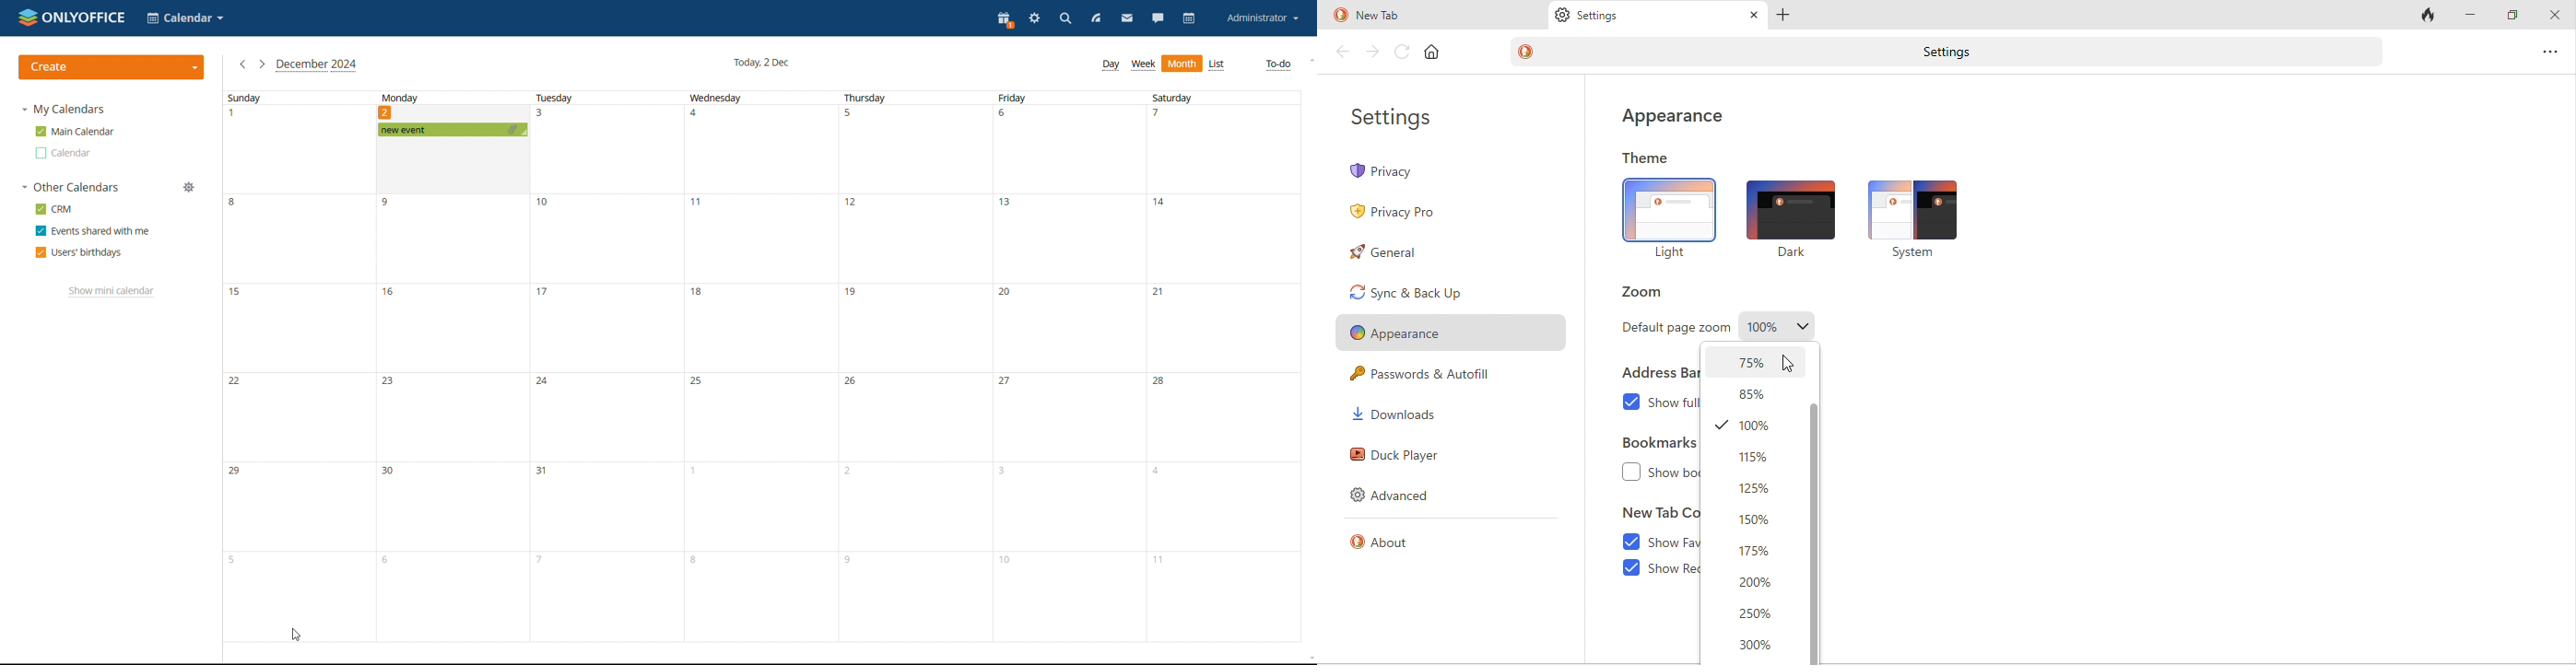 Image resolution: width=2576 pixels, height=672 pixels. What do you see at coordinates (317, 65) in the screenshot?
I see `current month` at bounding box center [317, 65].